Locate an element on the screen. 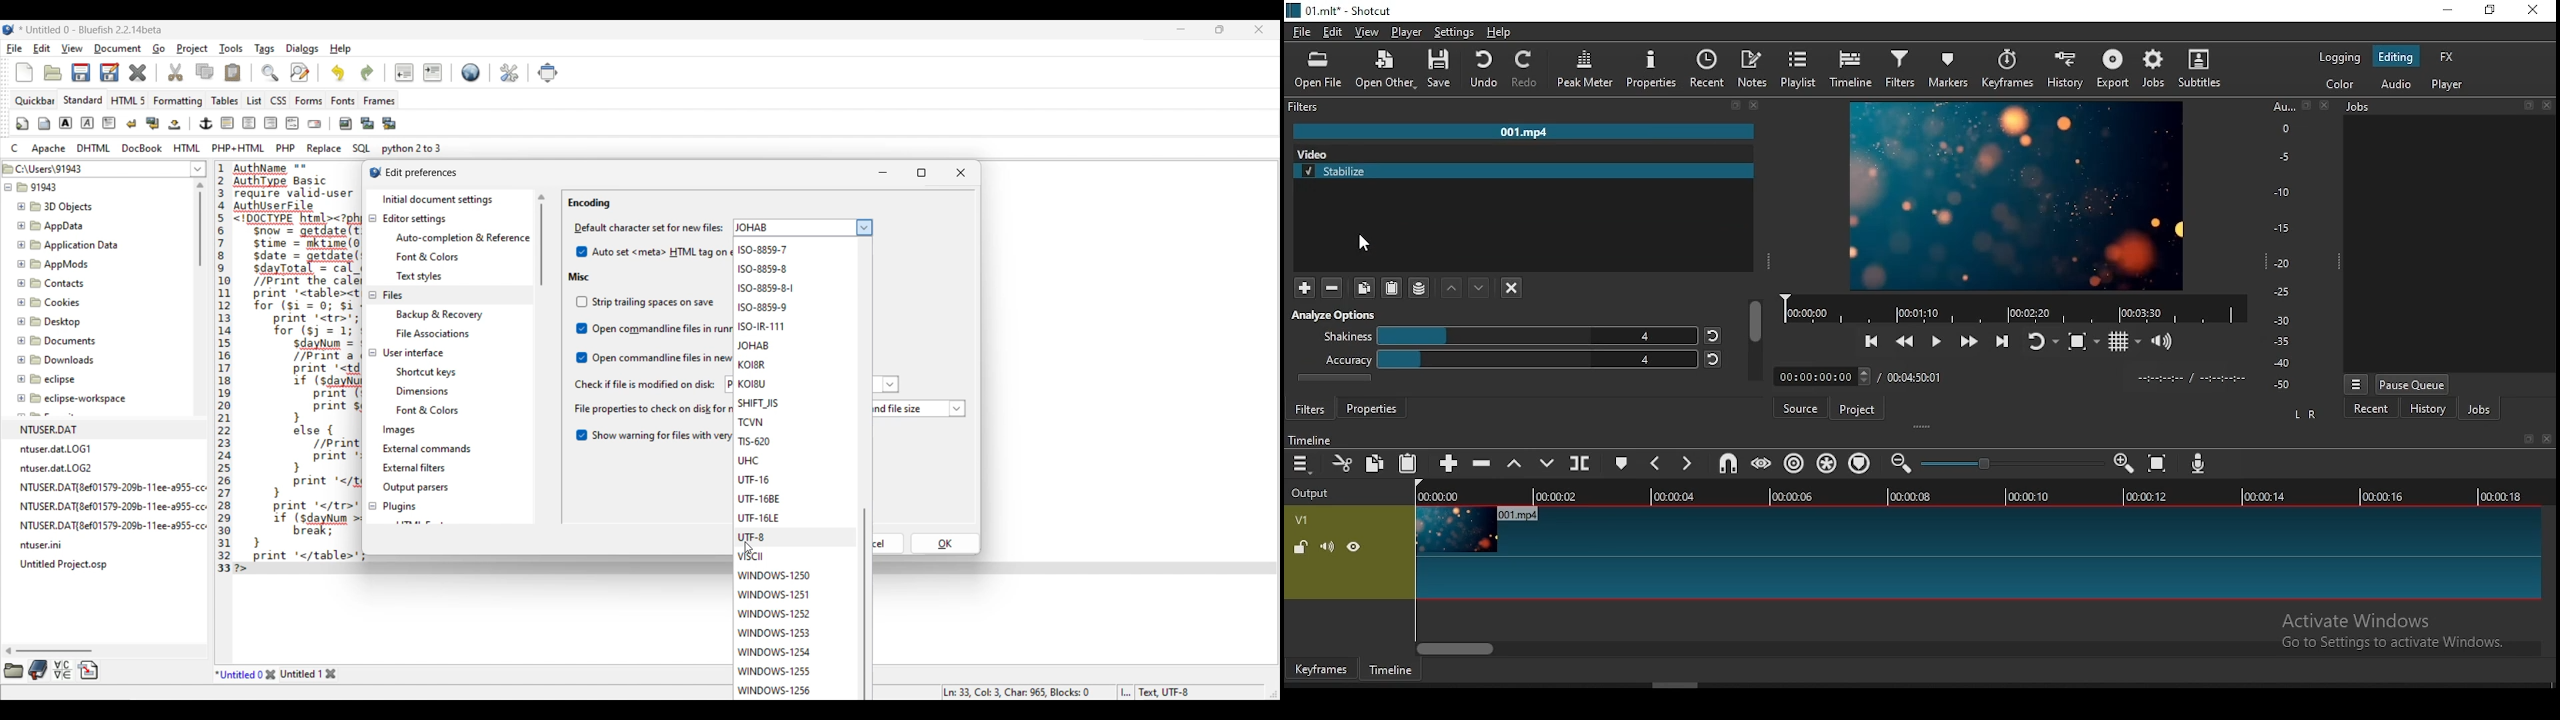  player is located at coordinates (2446, 84).